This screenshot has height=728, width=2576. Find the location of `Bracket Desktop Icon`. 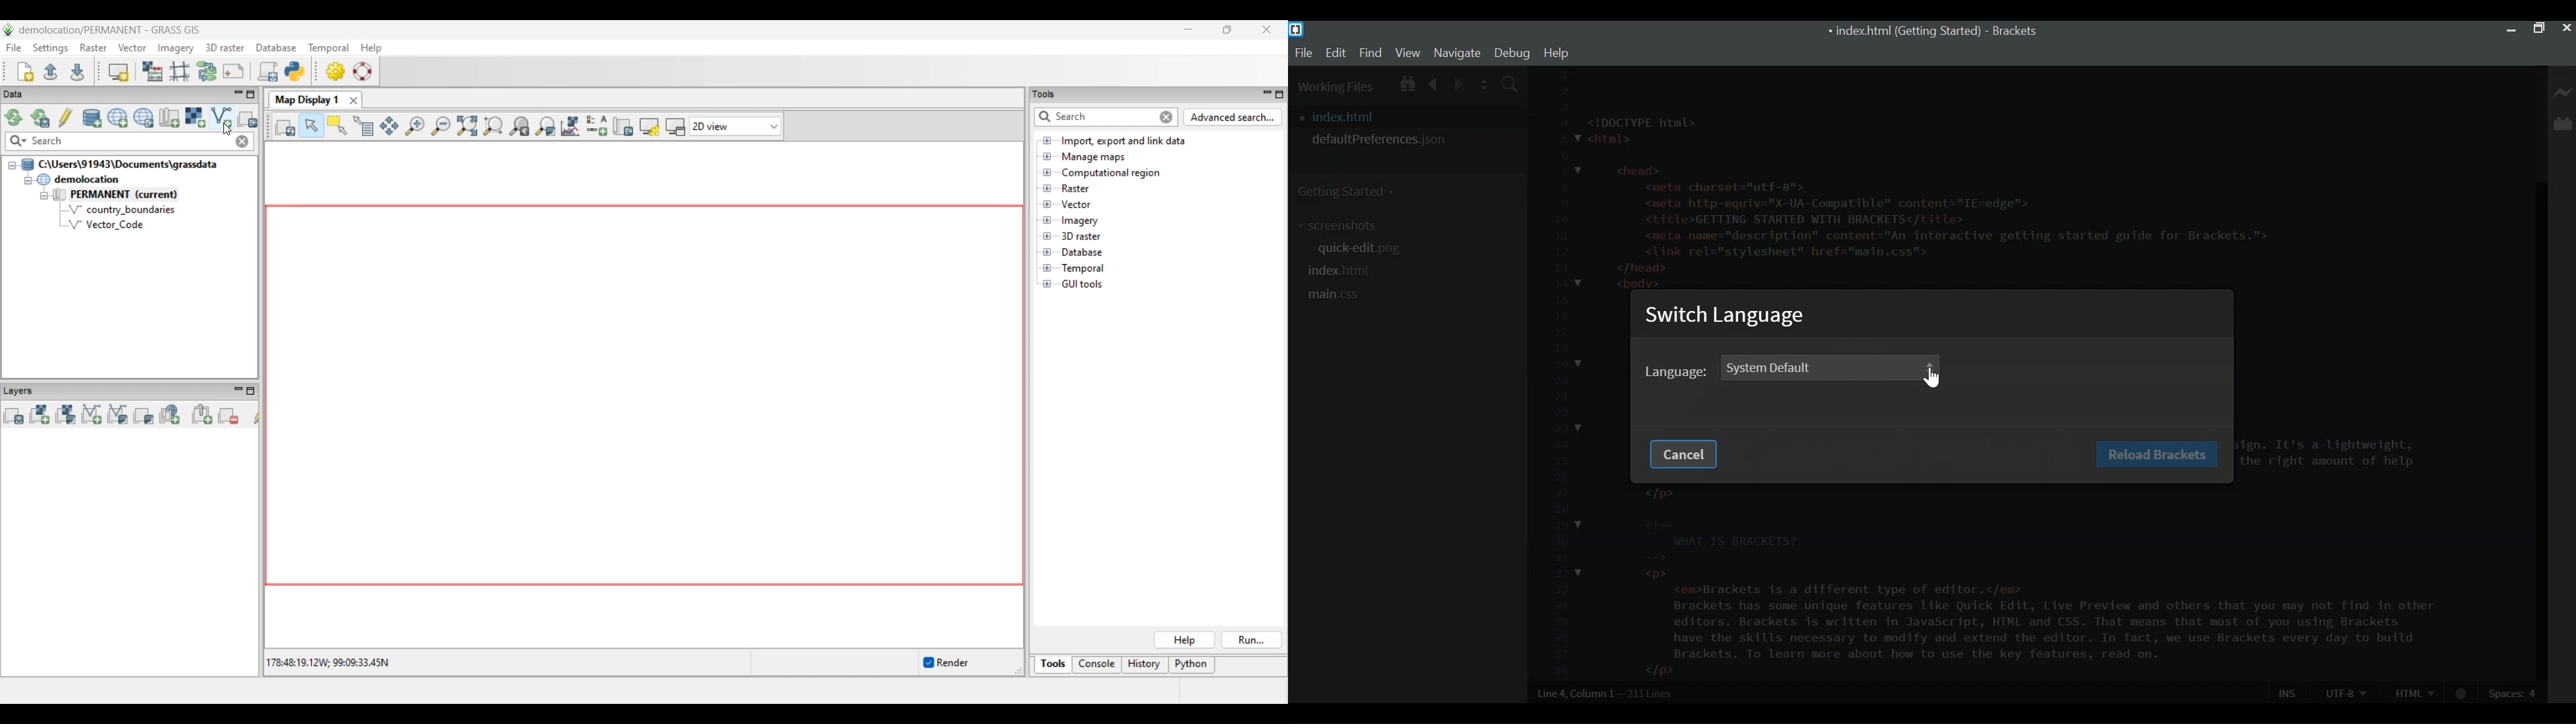

Bracket Desktop Icon is located at coordinates (1296, 29).